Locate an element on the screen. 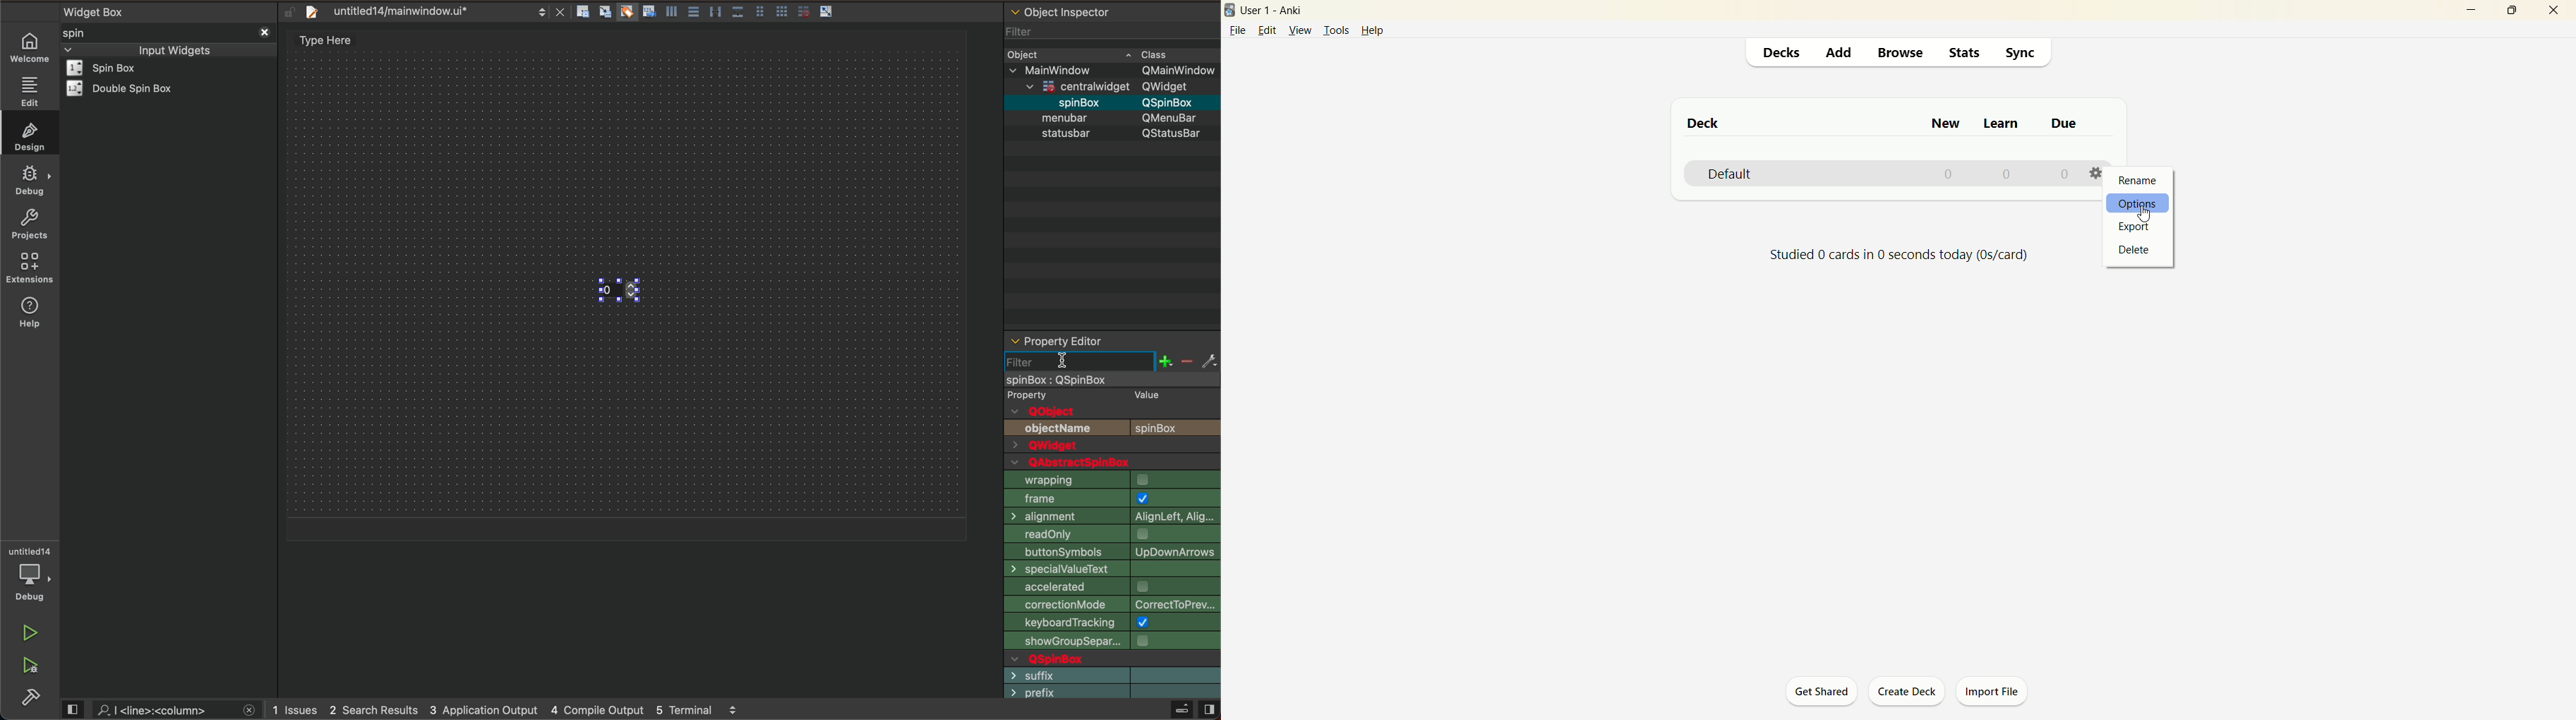 The image size is (2576, 728). minimize is located at coordinates (2465, 12).